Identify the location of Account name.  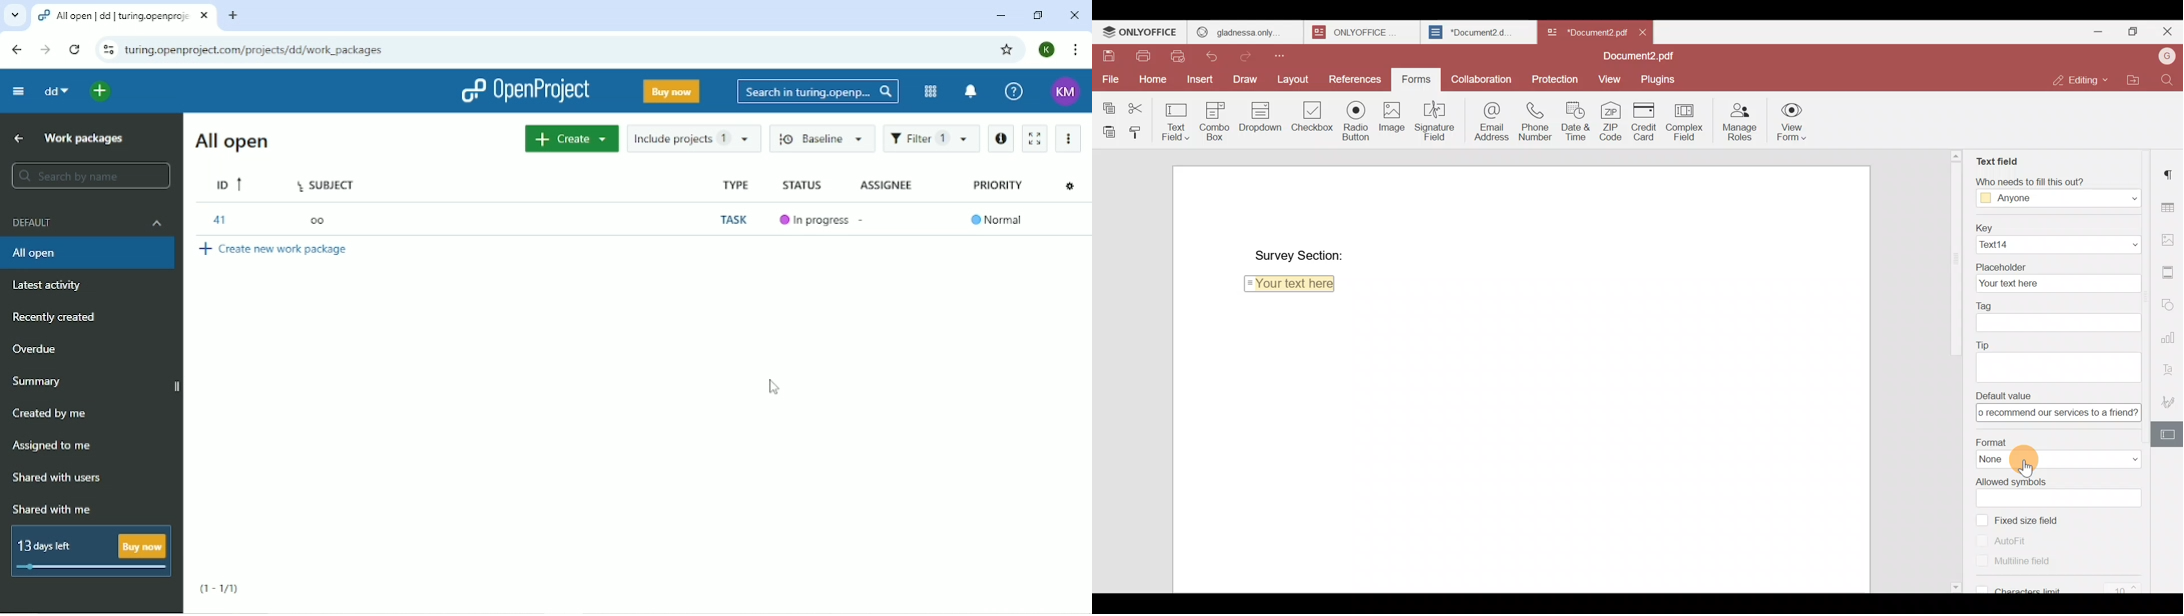
(2167, 56).